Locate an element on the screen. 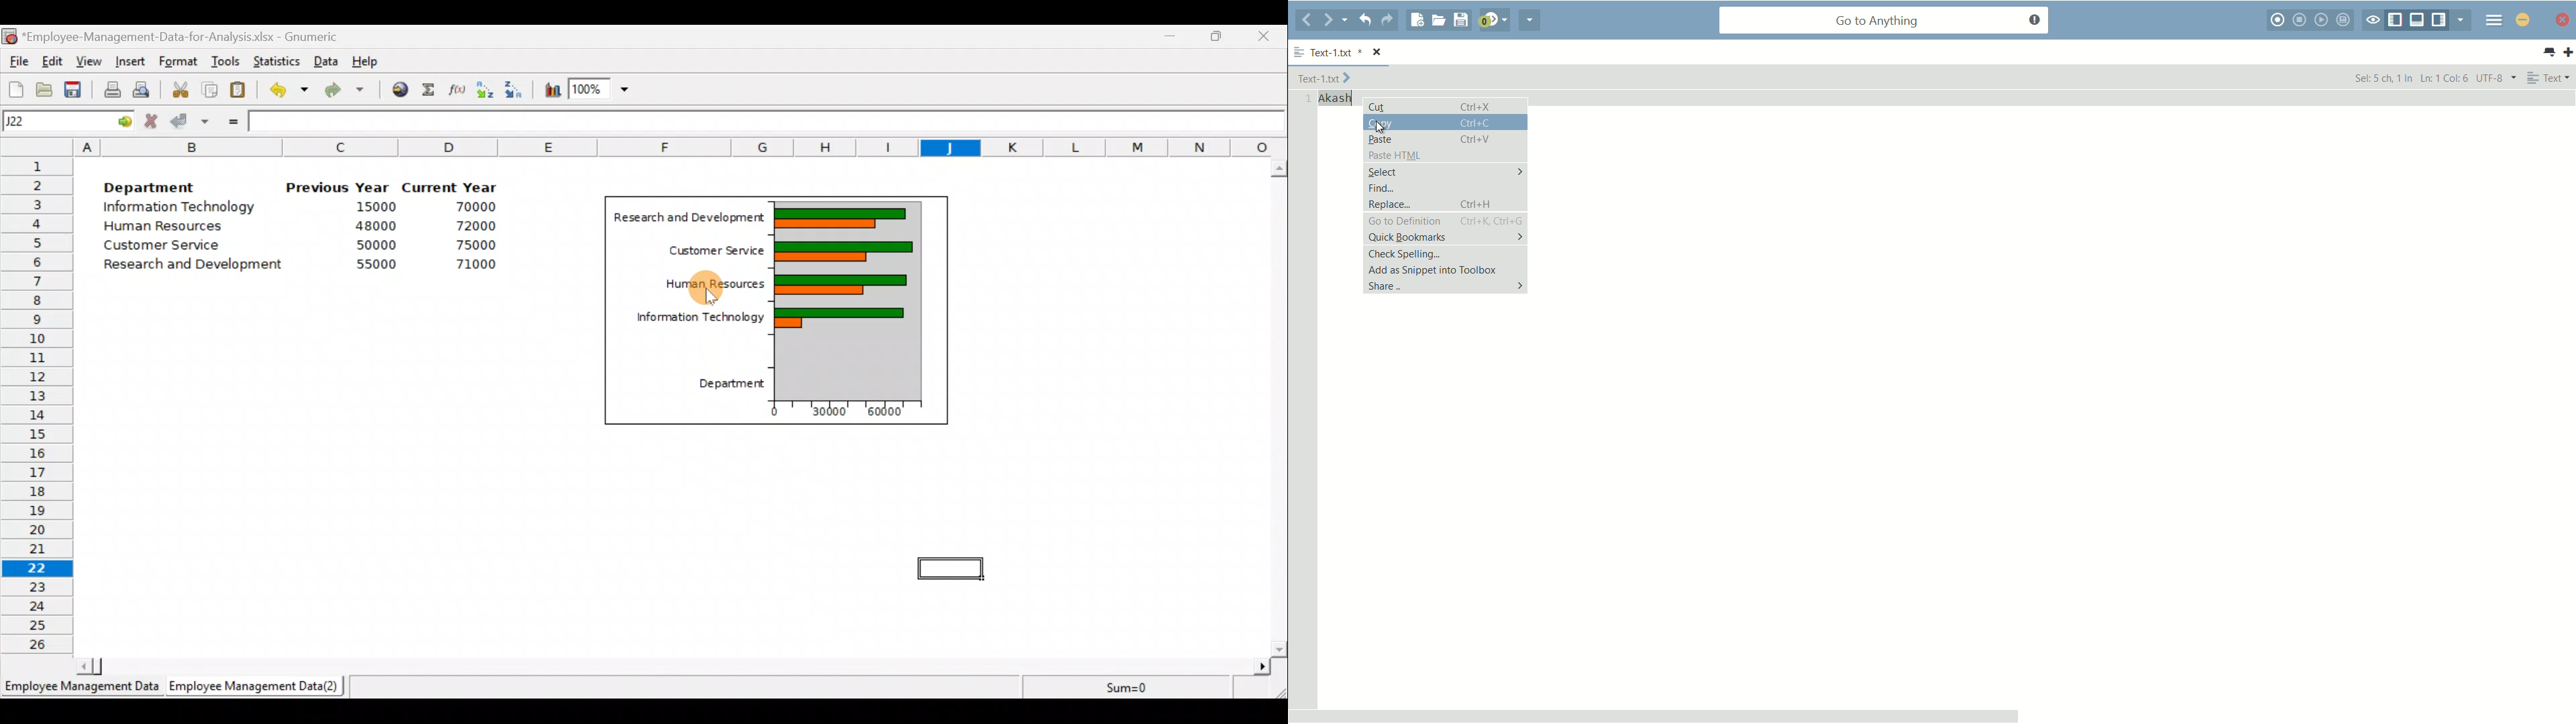 This screenshot has width=2576, height=728. Employee Management Data is located at coordinates (80, 687).